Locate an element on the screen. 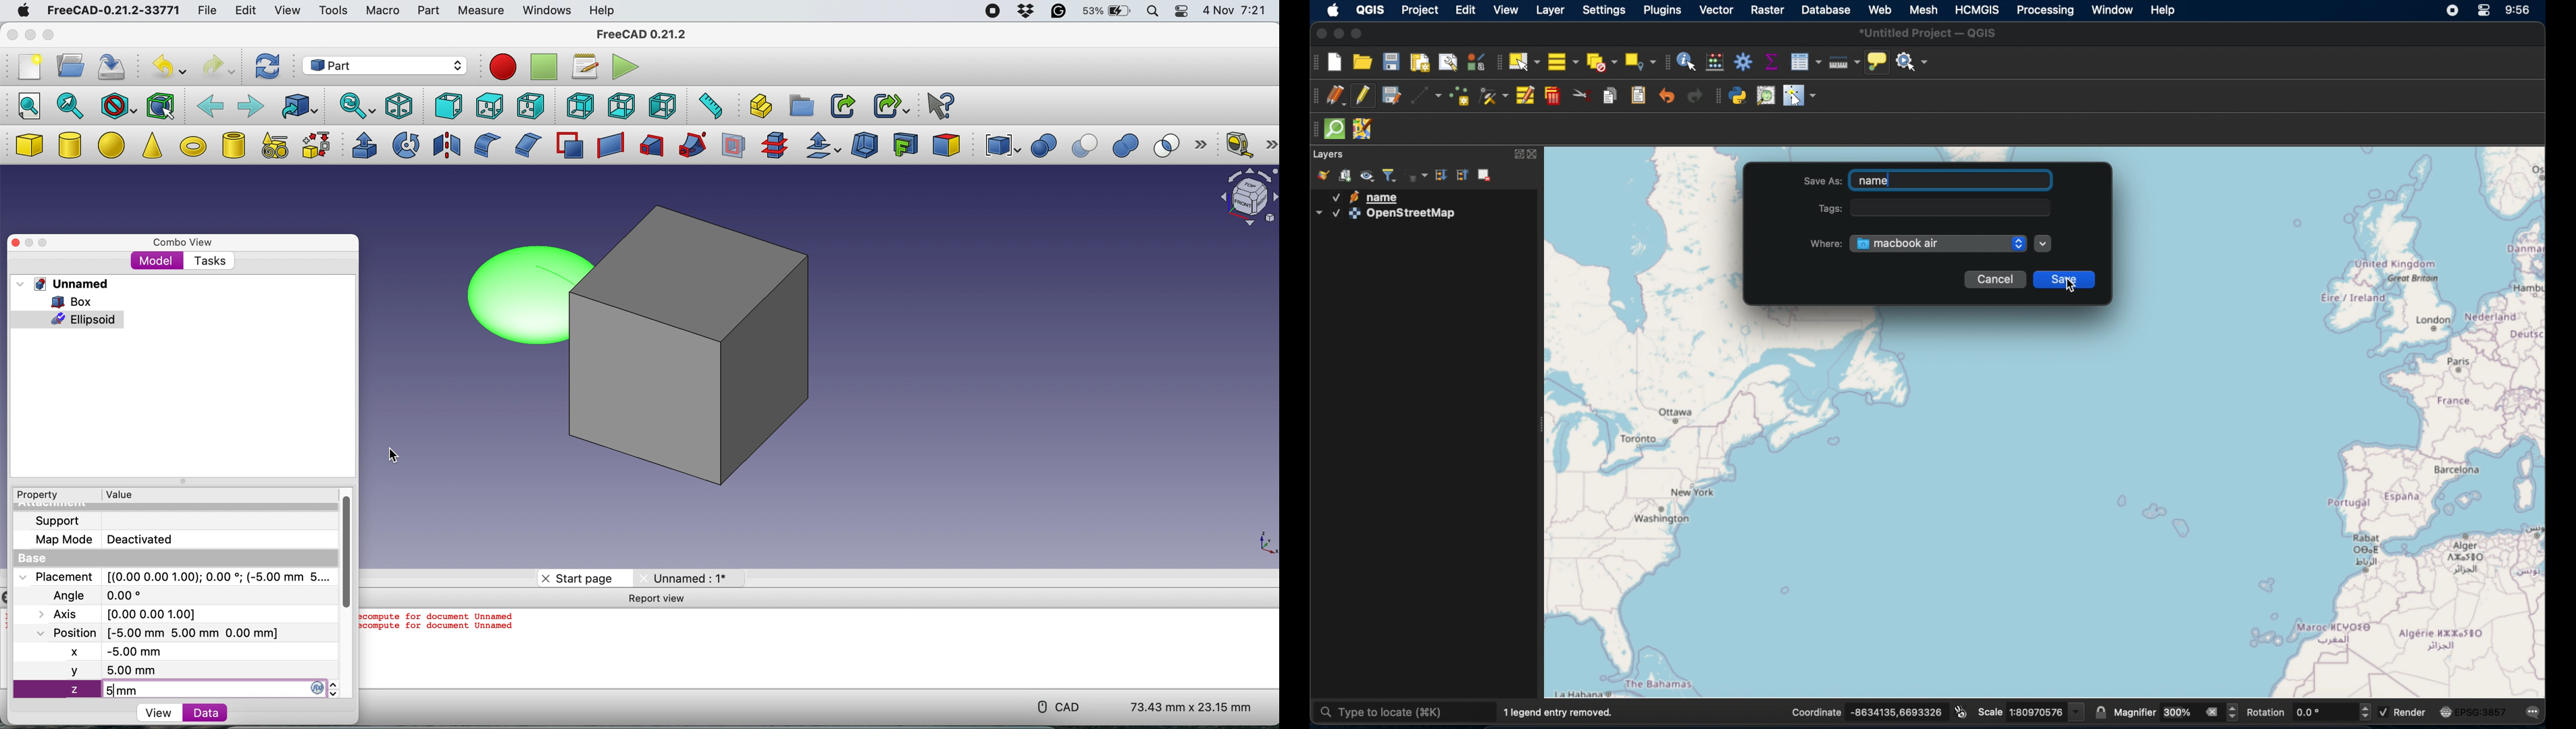 This screenshot has width=2576, height=756. torus is located at coordinates (193, 146).